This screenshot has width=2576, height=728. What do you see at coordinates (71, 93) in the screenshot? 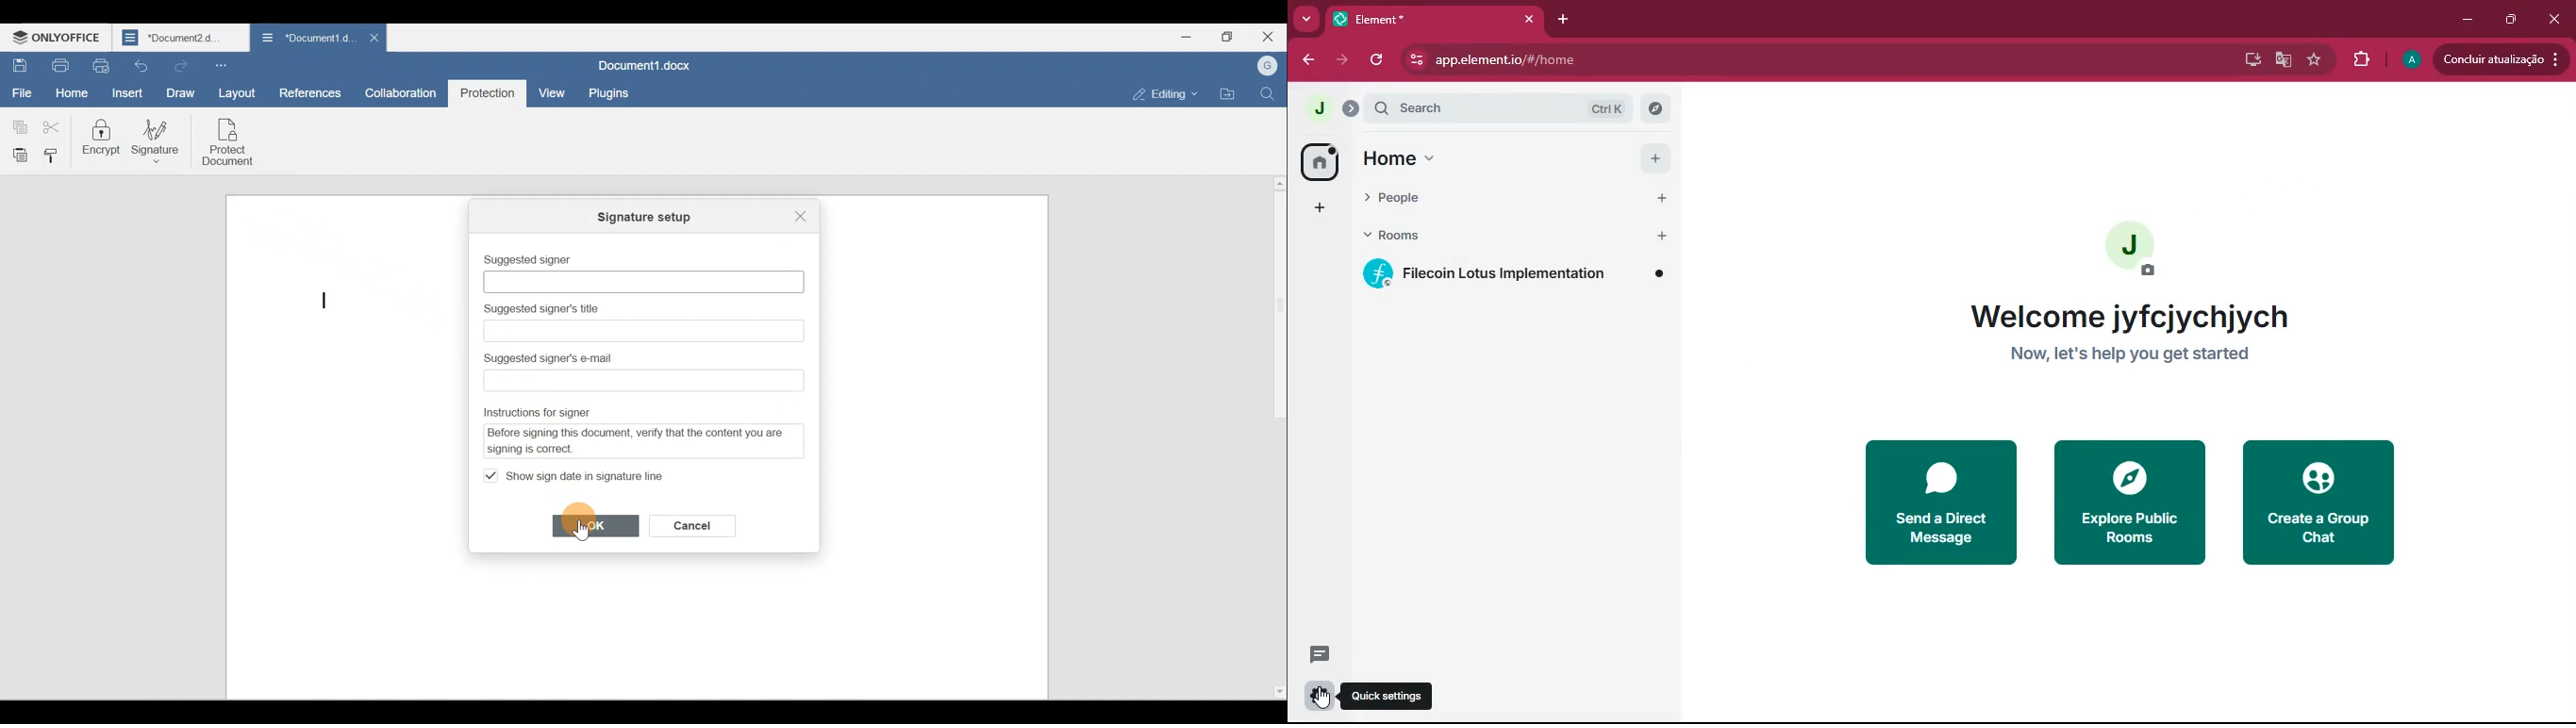
I see `Home` at bounding box center [71, 93].